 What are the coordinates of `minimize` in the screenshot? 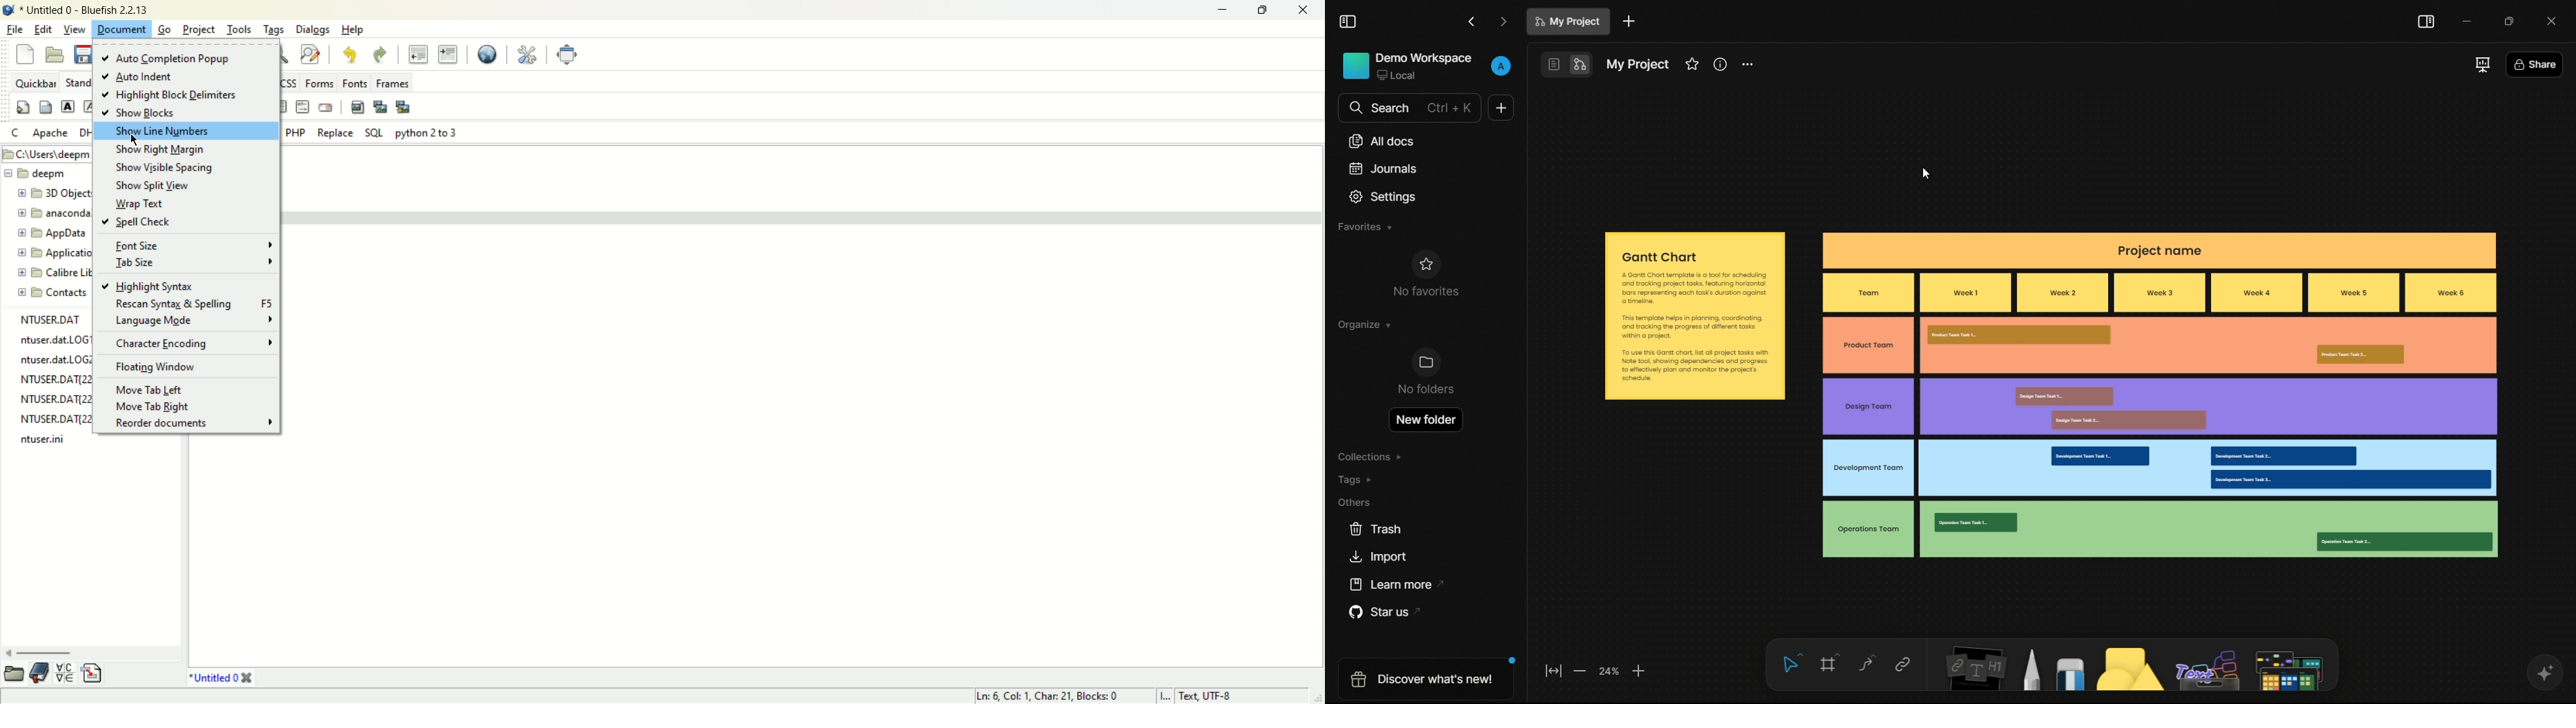 It's located at (2465, 19).